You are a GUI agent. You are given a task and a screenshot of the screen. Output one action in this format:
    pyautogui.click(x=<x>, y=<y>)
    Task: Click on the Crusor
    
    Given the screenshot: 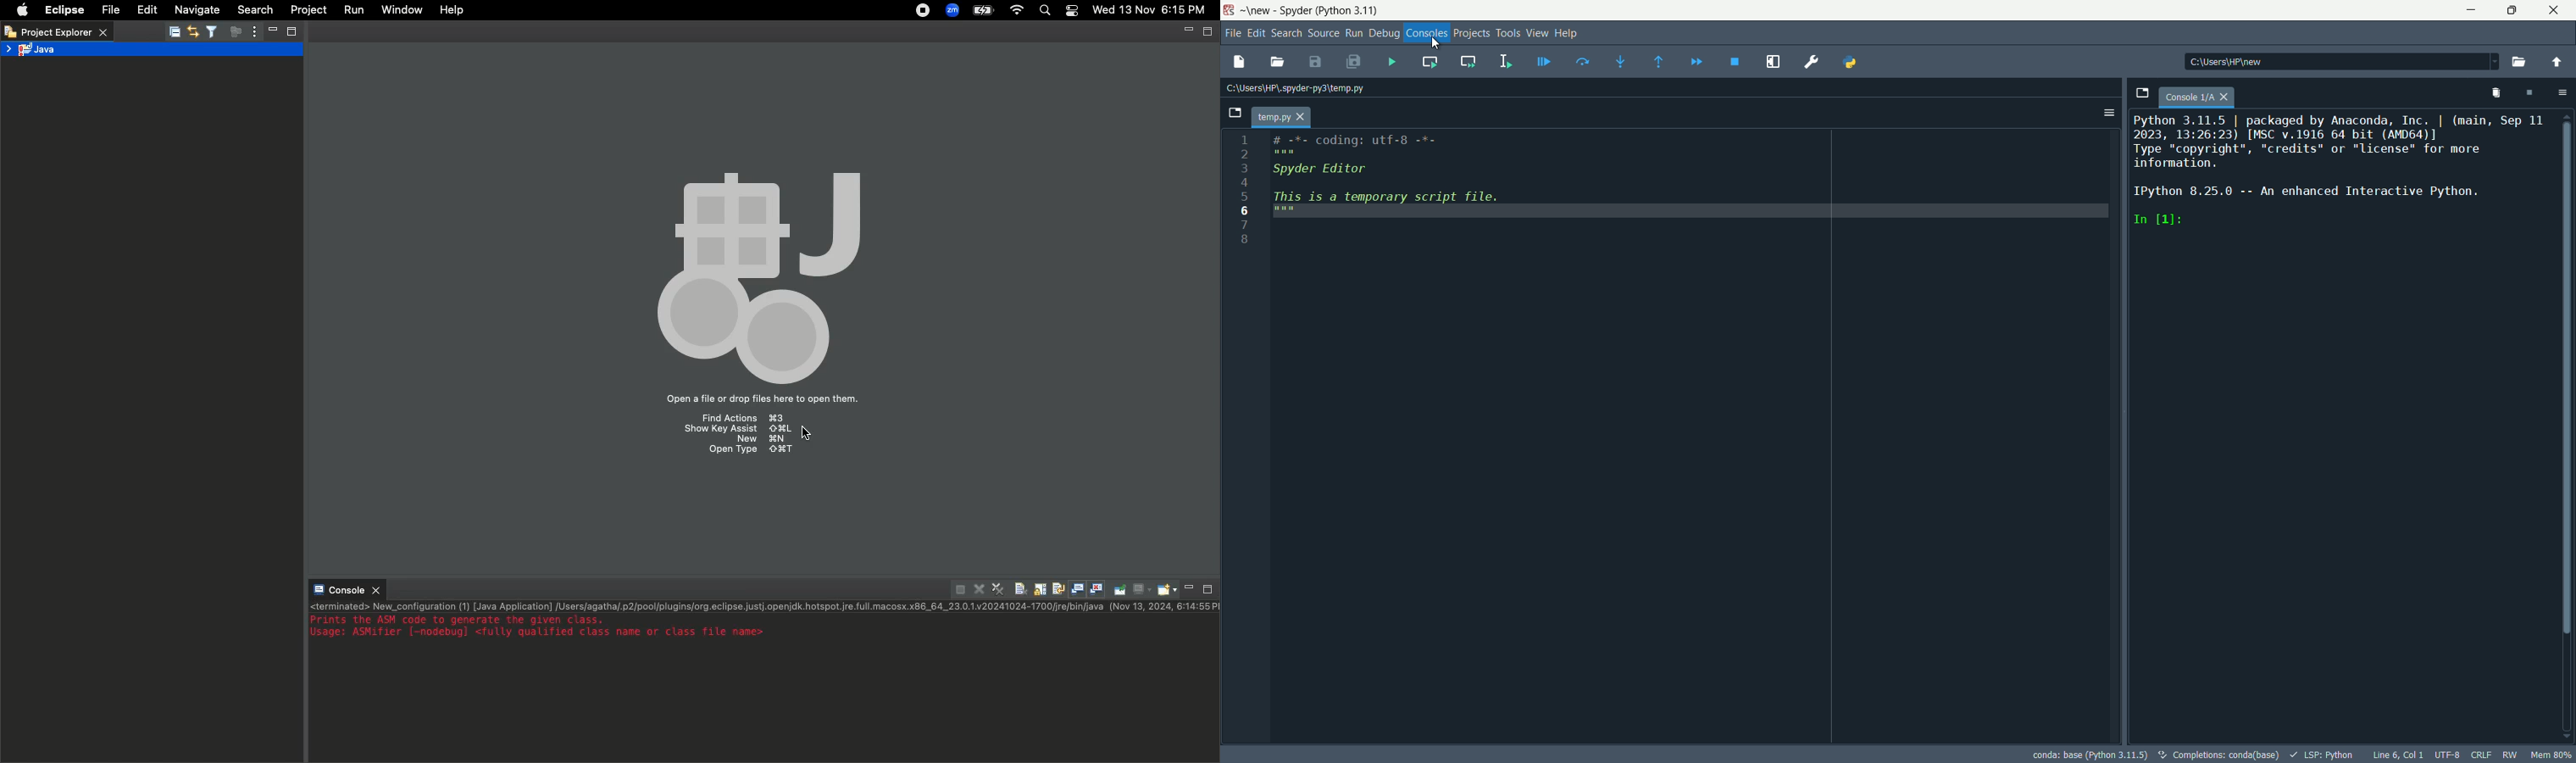 What is the action you would take?
    pyautogui.click(x=1435, y=44)
    